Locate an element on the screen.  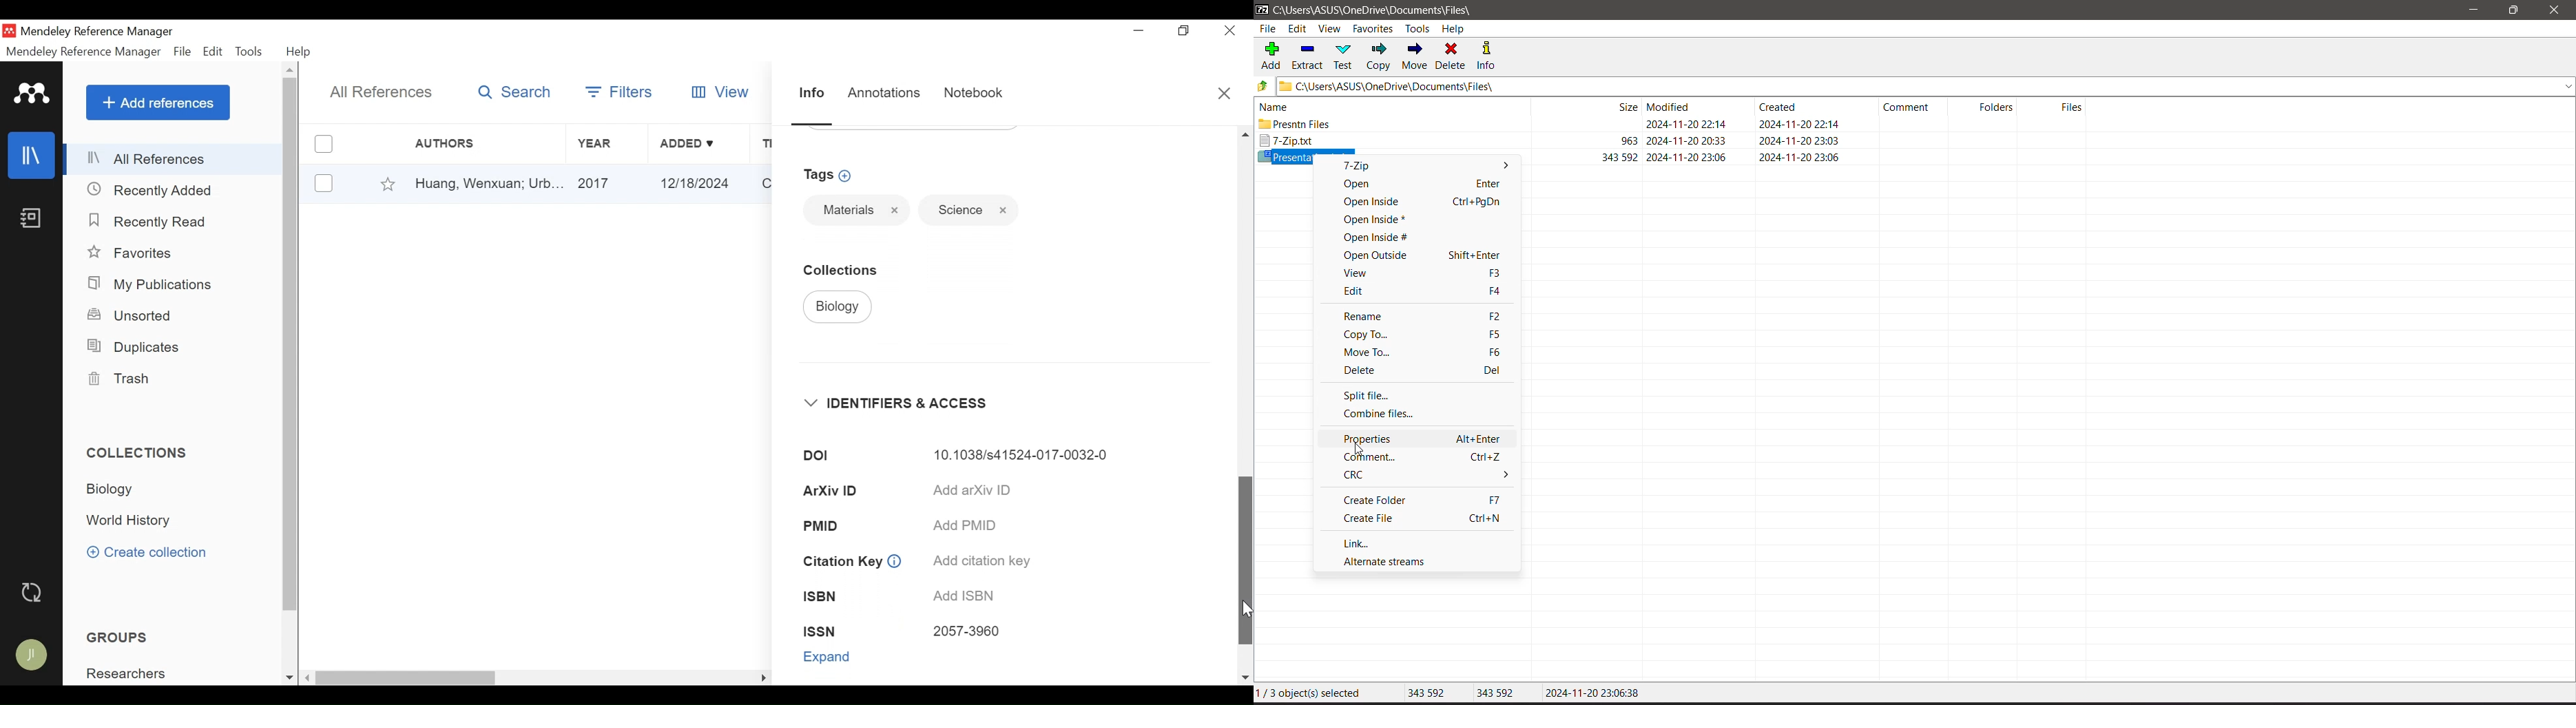
Collection is located at coordinates (847, 270).